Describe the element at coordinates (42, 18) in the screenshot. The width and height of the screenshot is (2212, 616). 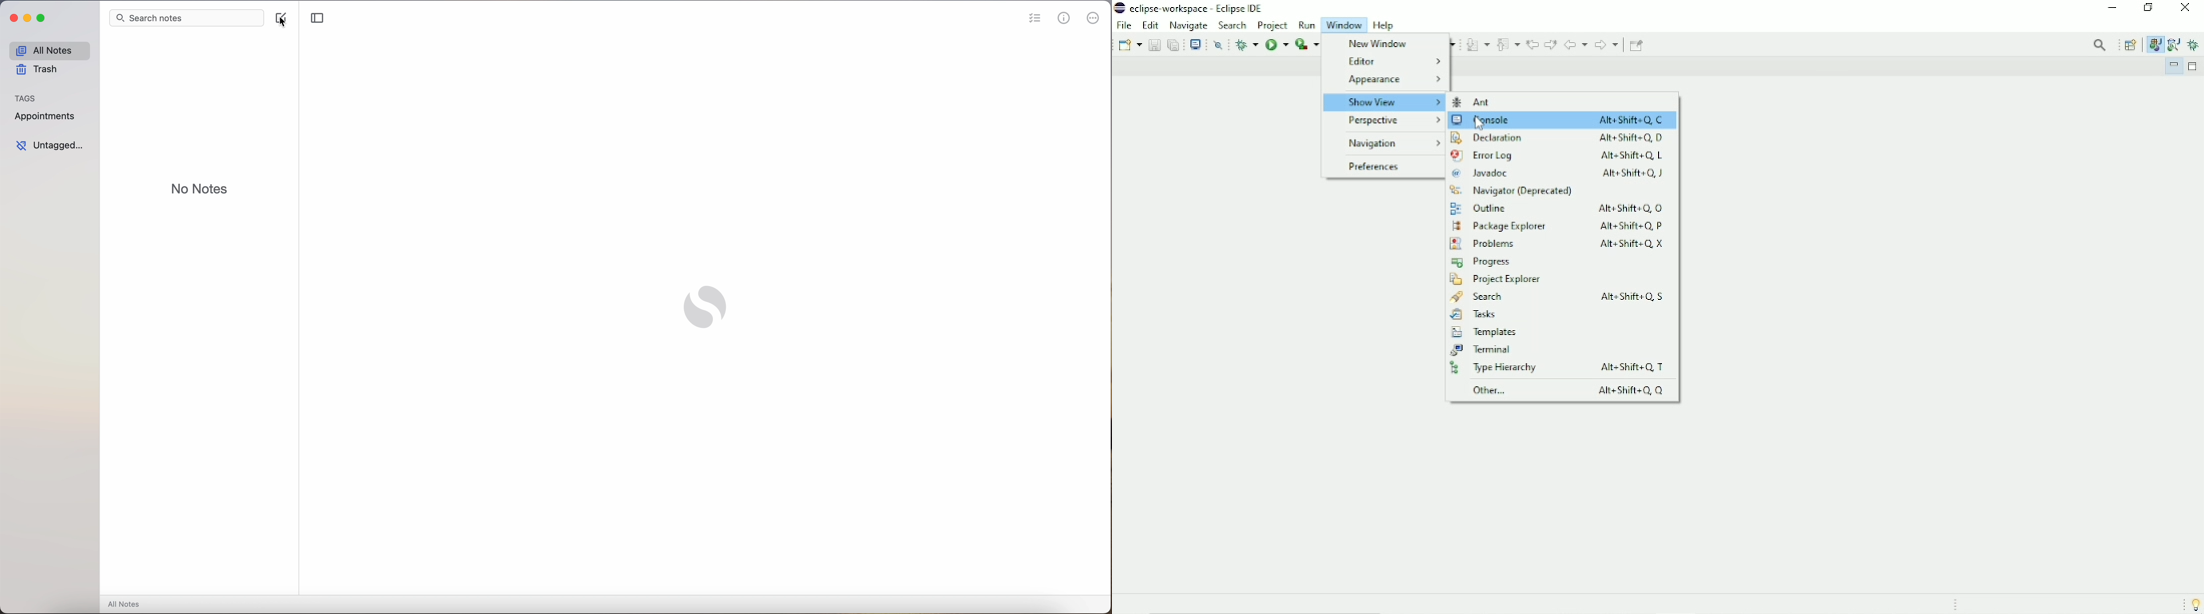
I see `maximize` at that location.